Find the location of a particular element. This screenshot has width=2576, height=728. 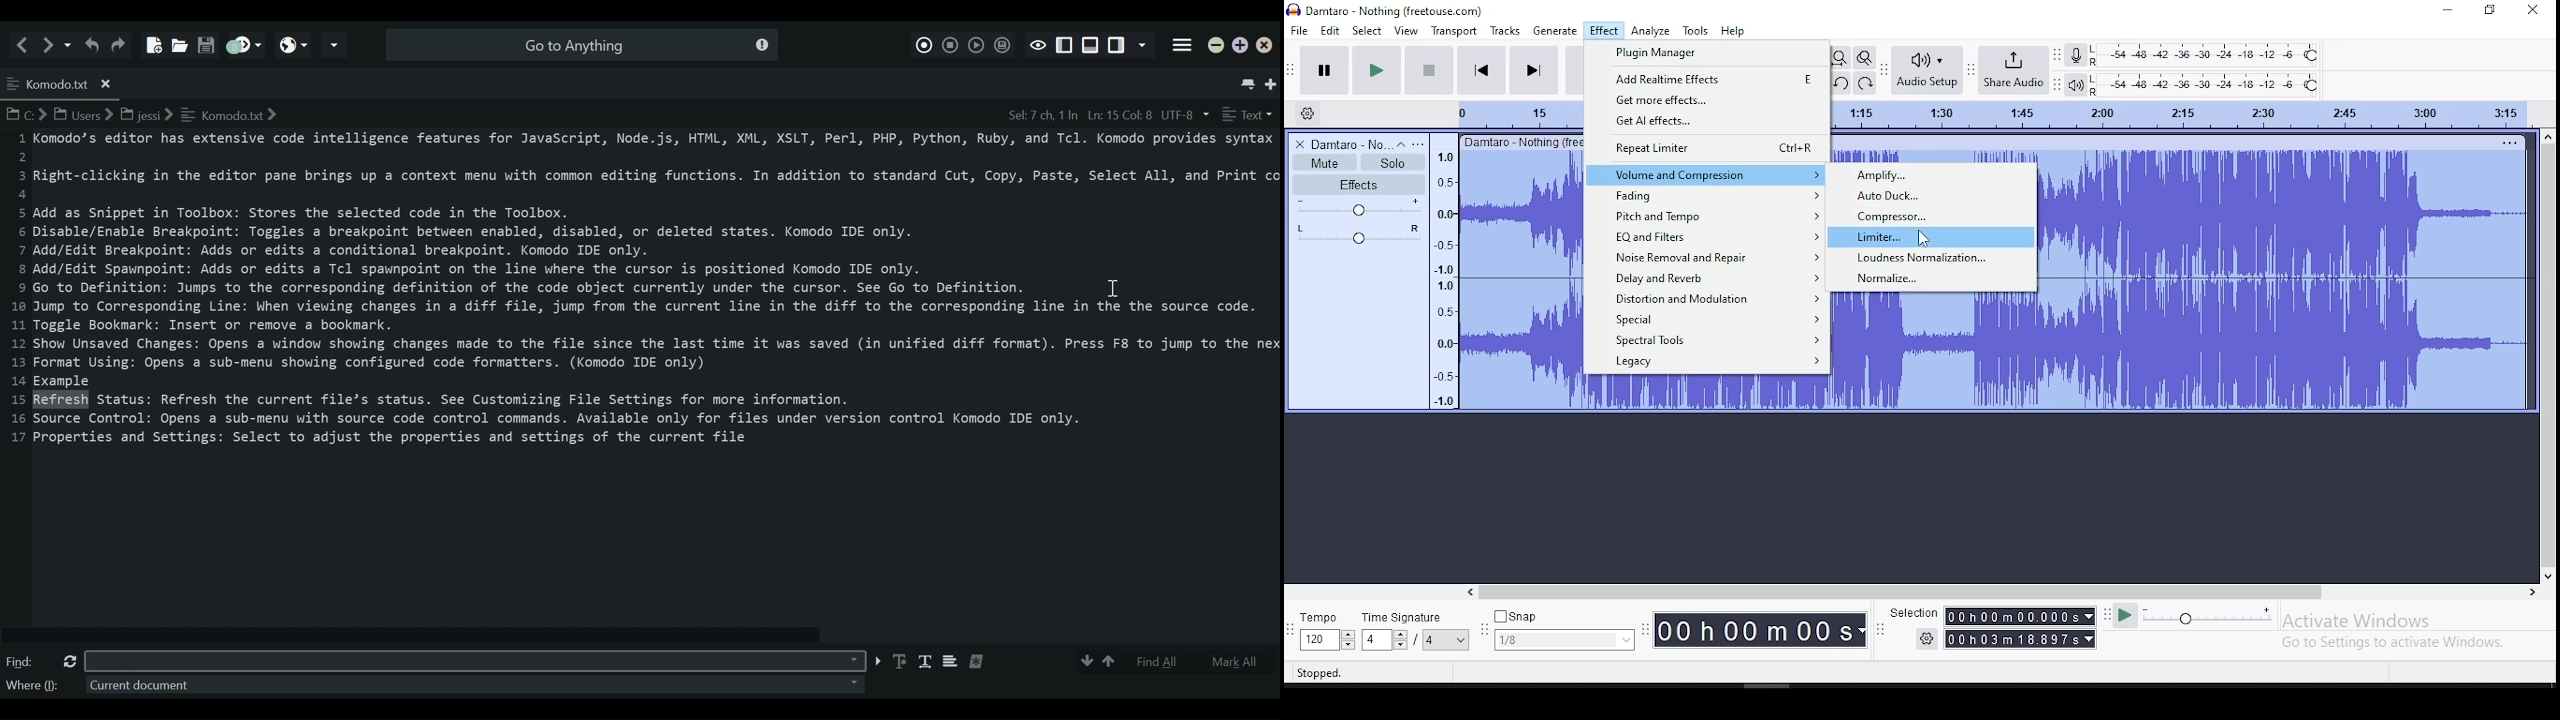

transport is located at coordinates (1453, 30).